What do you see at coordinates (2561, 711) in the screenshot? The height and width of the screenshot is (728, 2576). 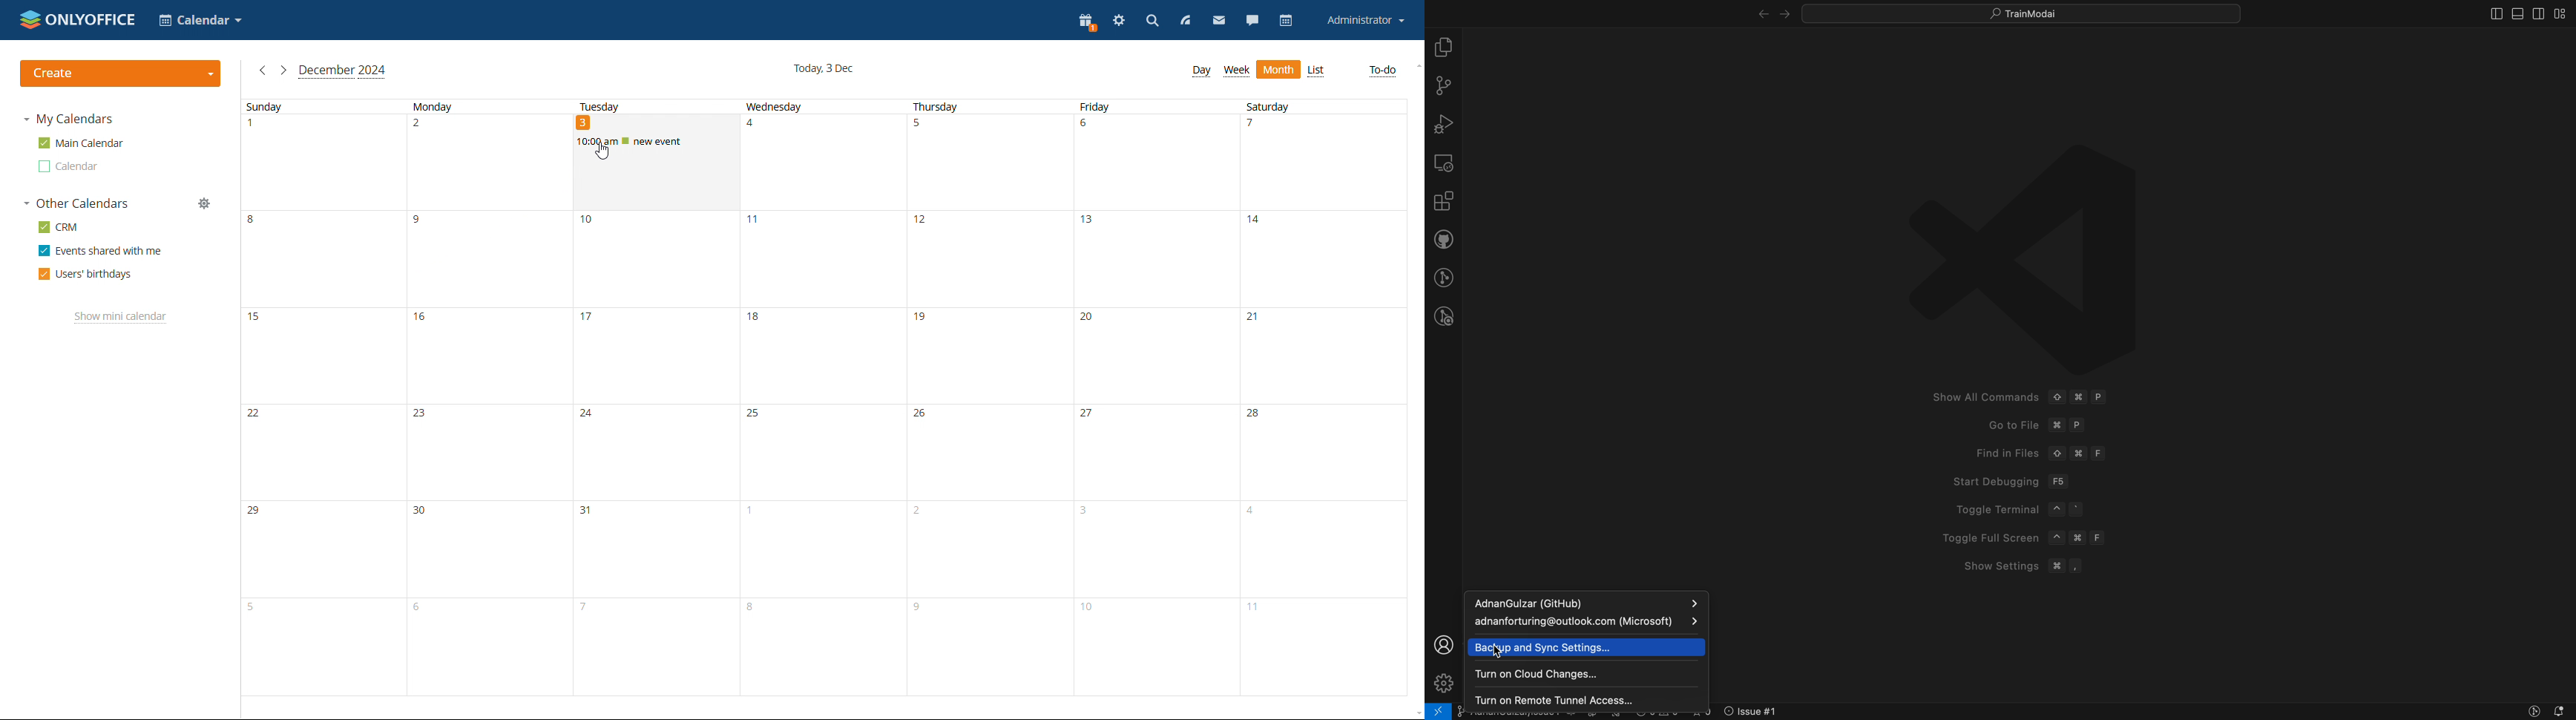 I see `notofications` at bounding box center [2561, 711].